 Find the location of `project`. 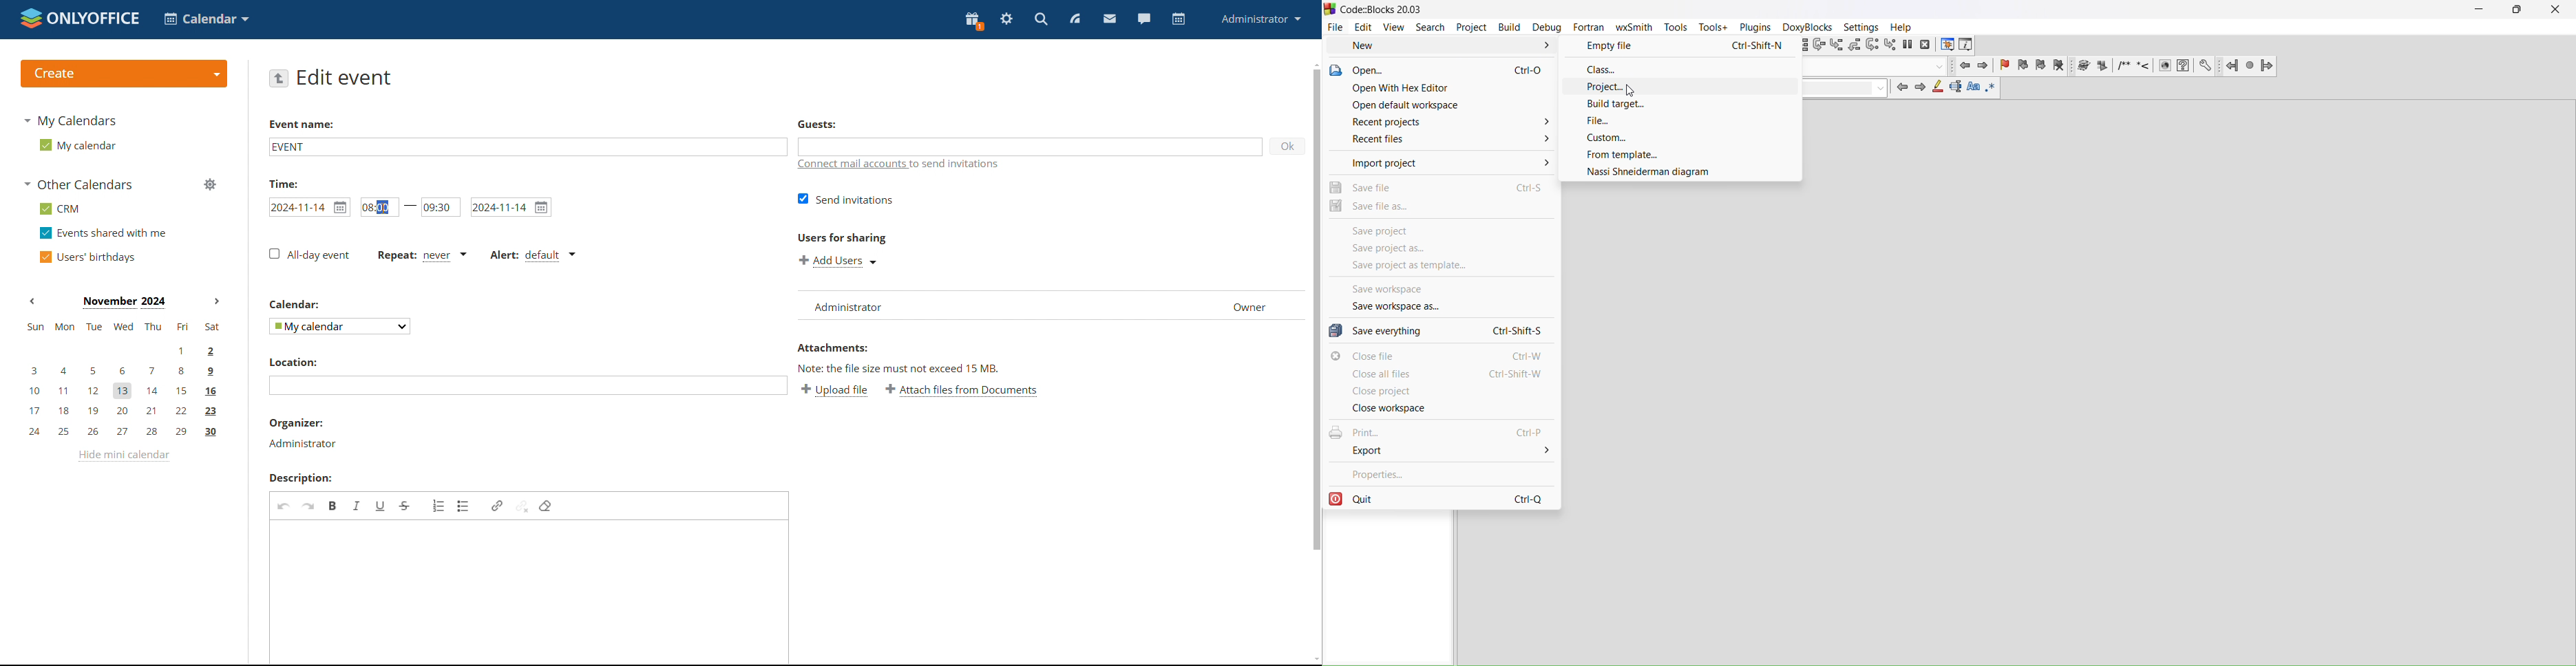

project is located at coordinates (1680, 86).